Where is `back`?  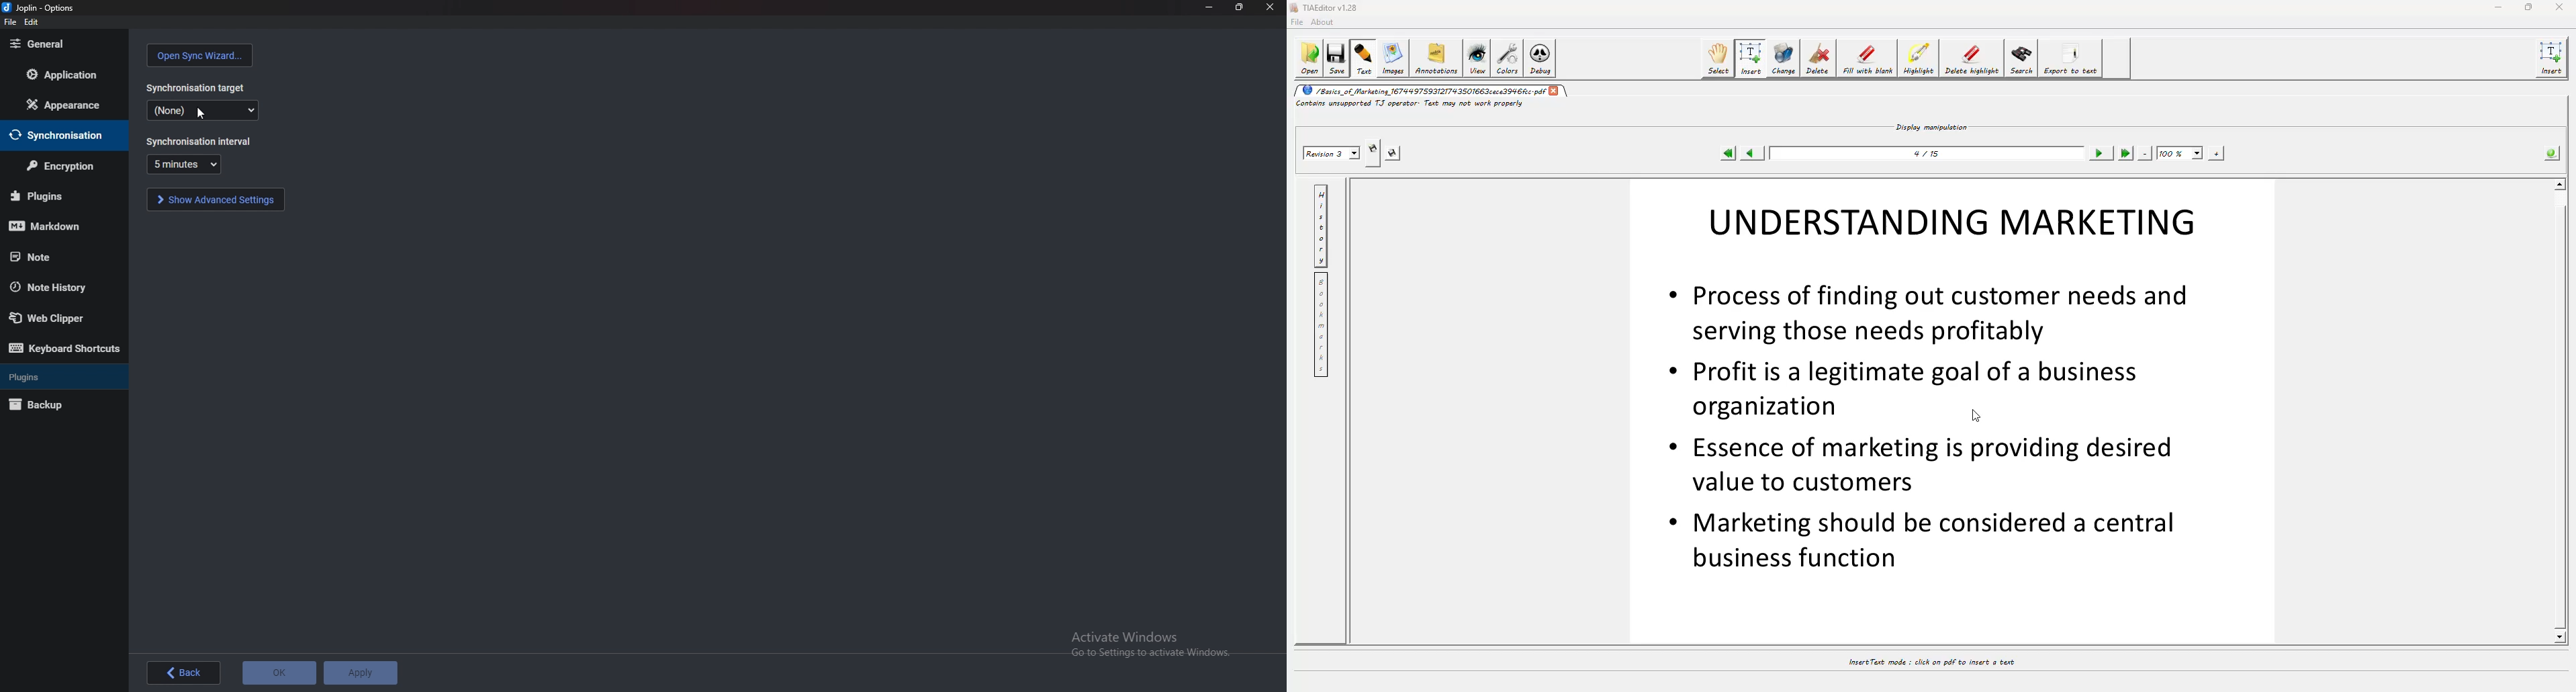 back is located at coordinates (183, 673).